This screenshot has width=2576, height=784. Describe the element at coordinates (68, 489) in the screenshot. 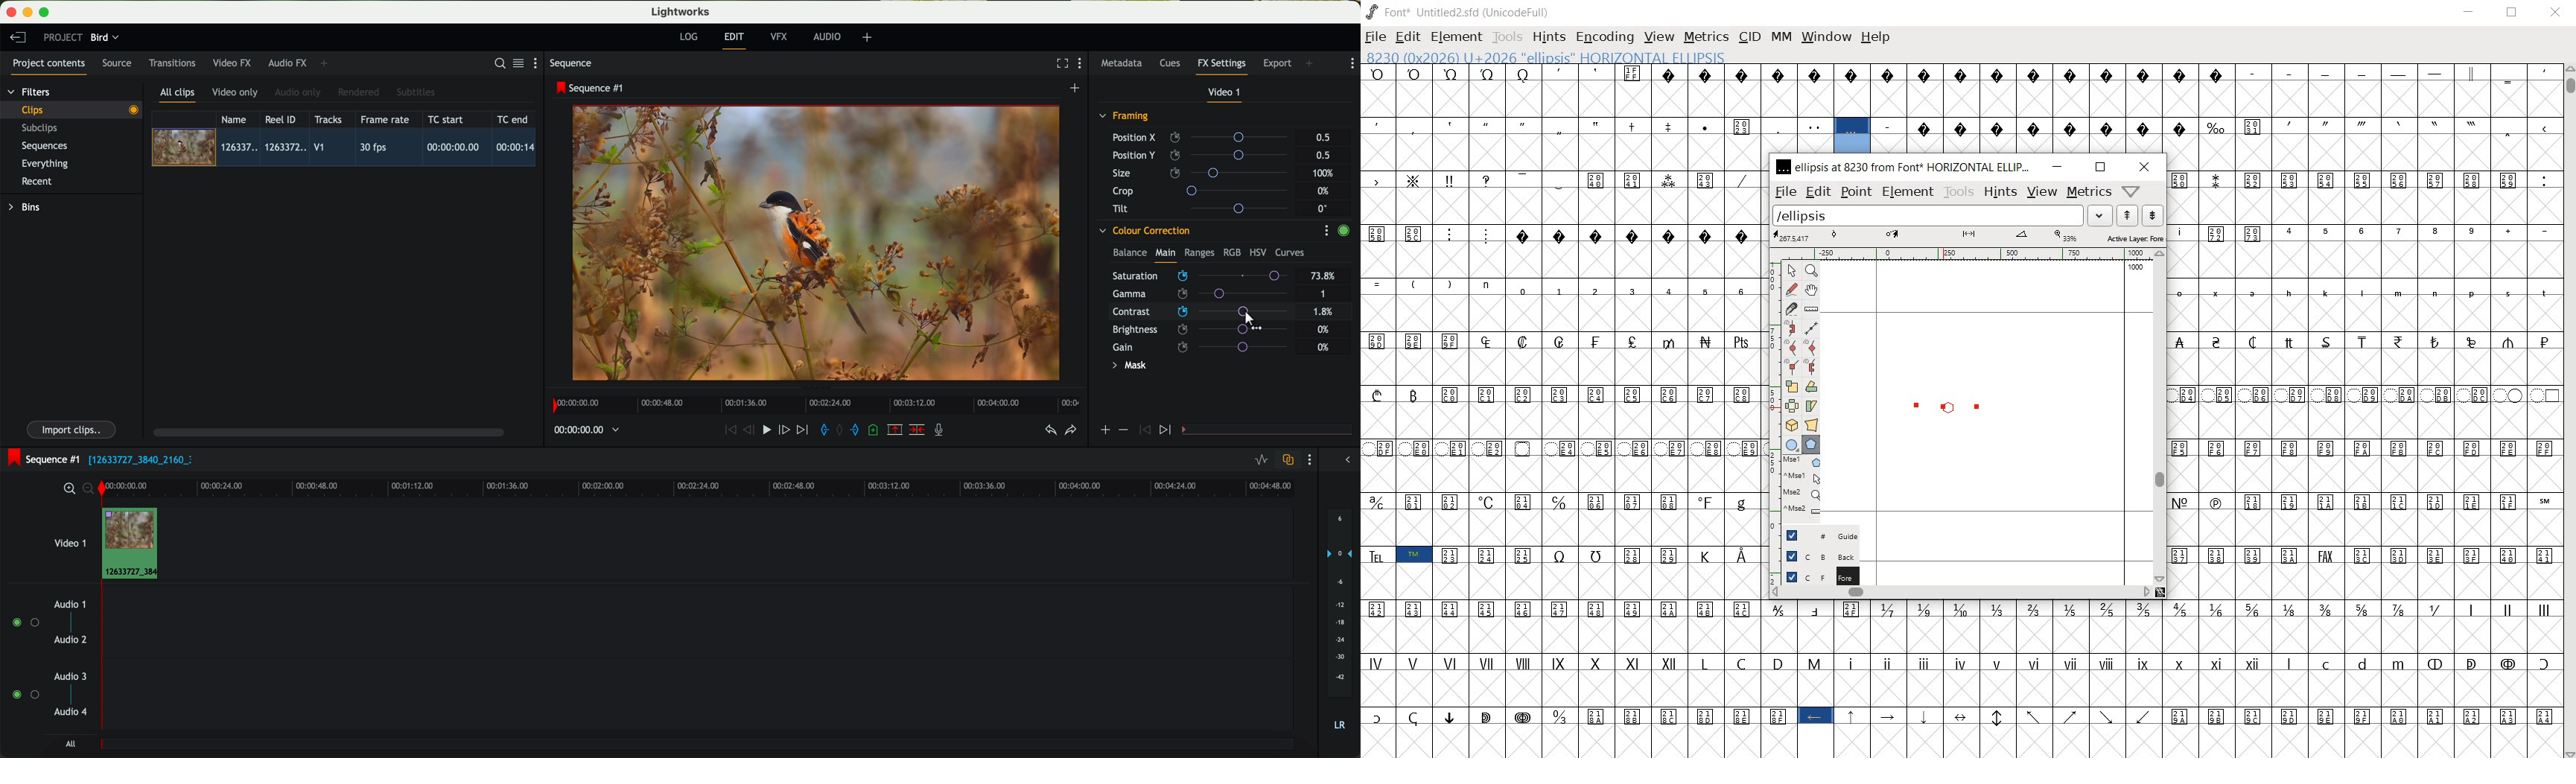

I see `zoom in` at that location.